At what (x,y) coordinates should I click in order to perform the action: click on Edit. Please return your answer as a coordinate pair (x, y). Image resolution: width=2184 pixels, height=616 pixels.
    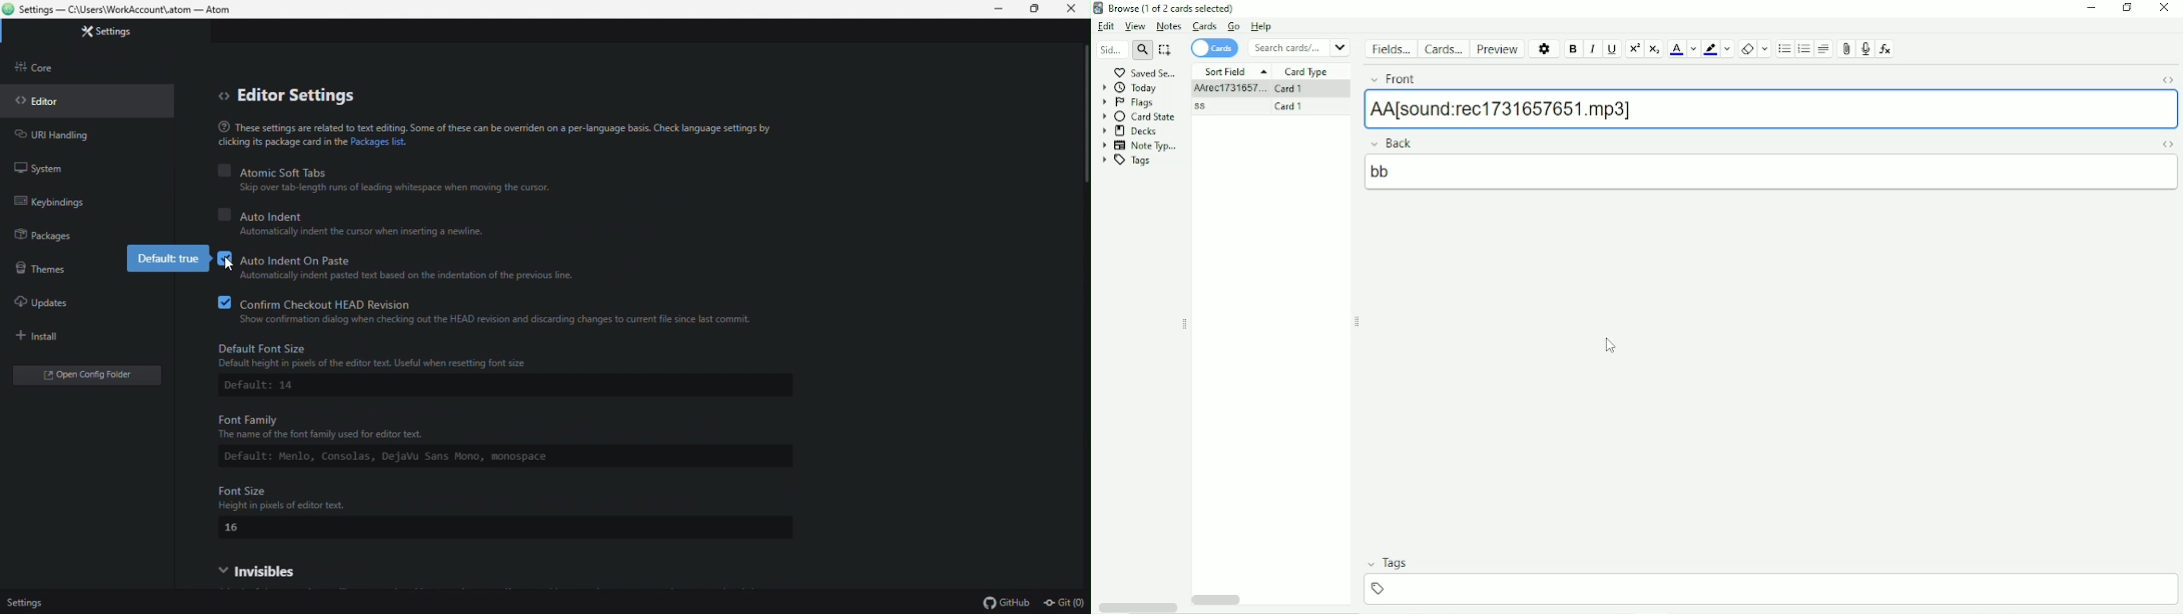
    Looking at the image, I should click on (1106, 27).